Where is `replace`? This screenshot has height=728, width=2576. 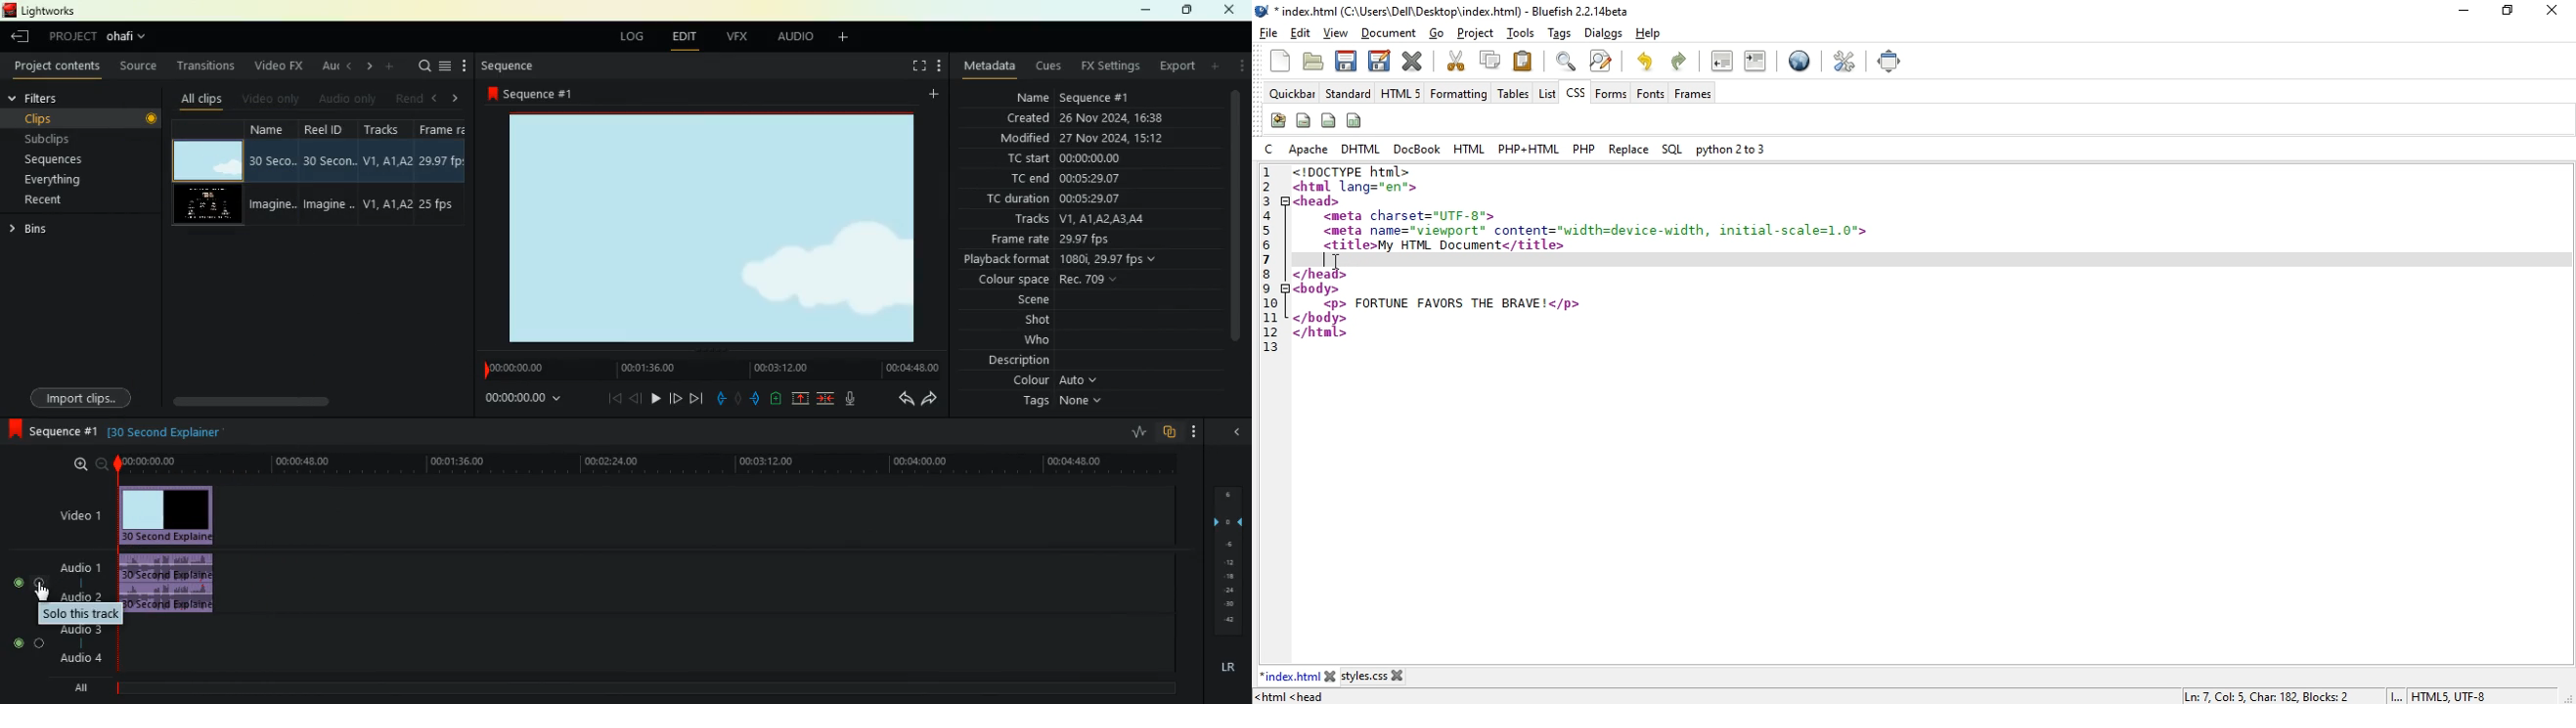 replace is located at coordinates (1629, 148).